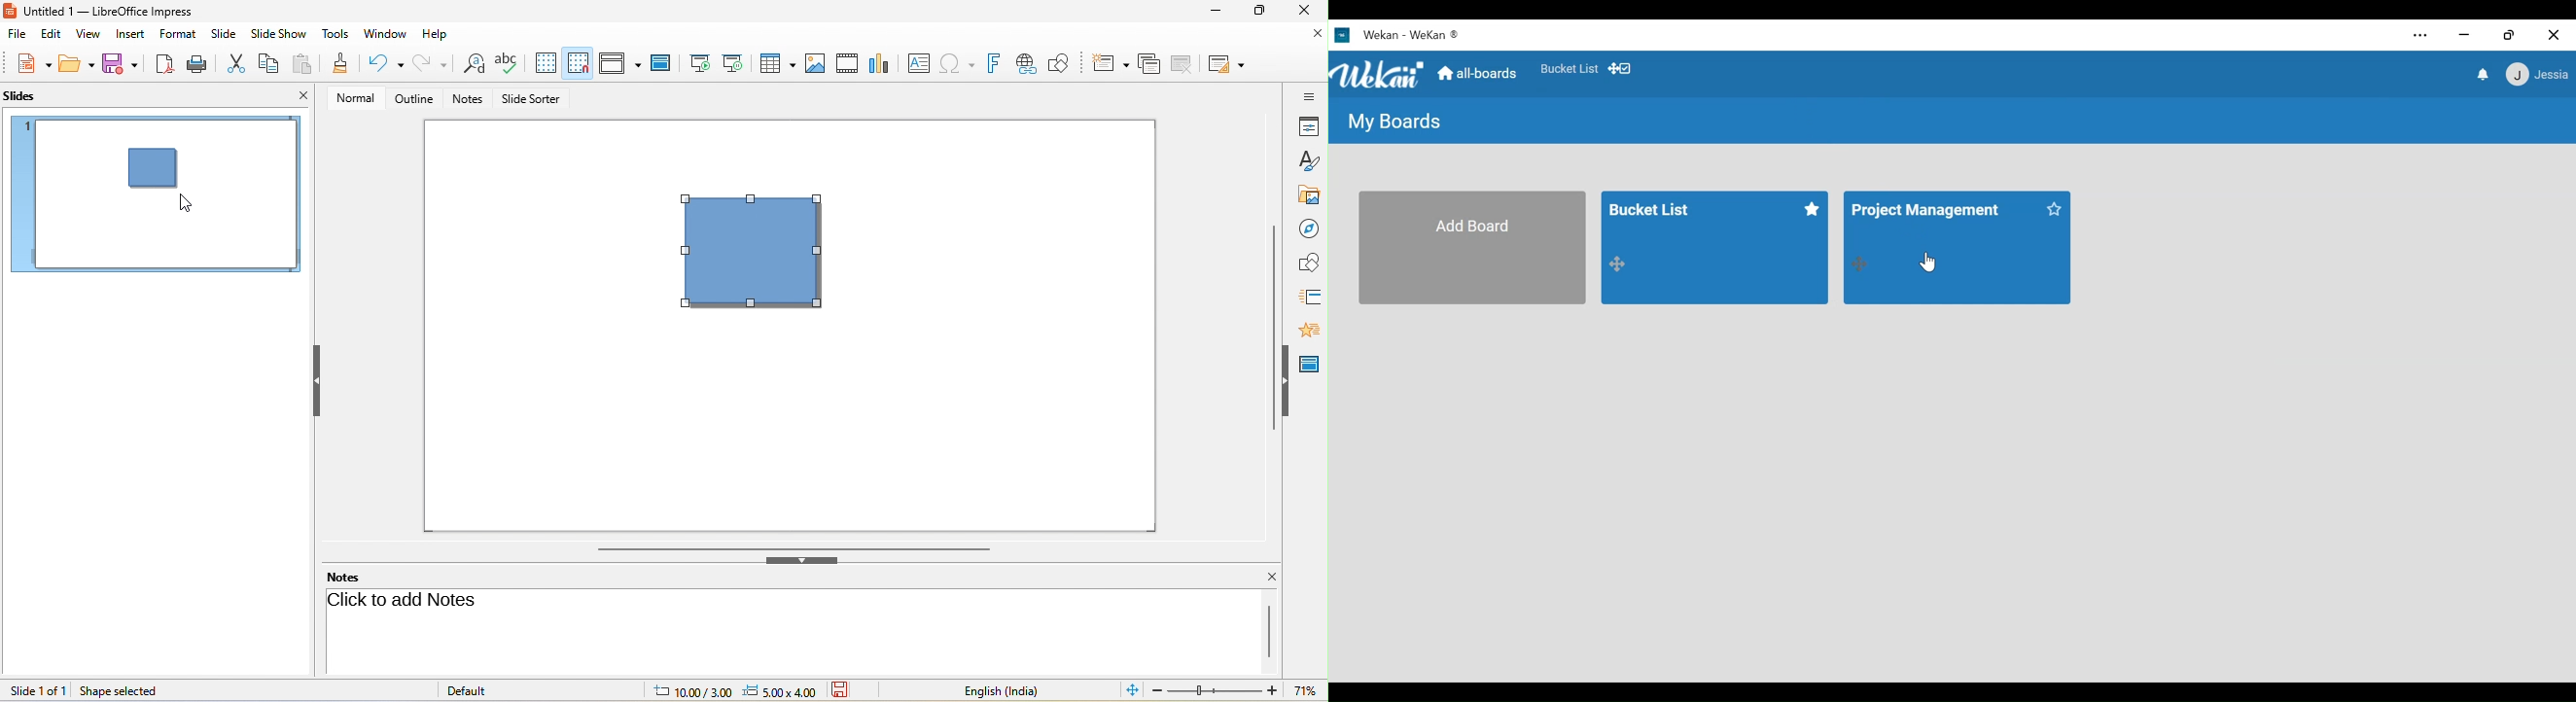 The width and height of the screenshot is (2576, 728). Describe the element at coordinates (762, 262) in the screenshot. I see `Added a reflection effect ` at that location.